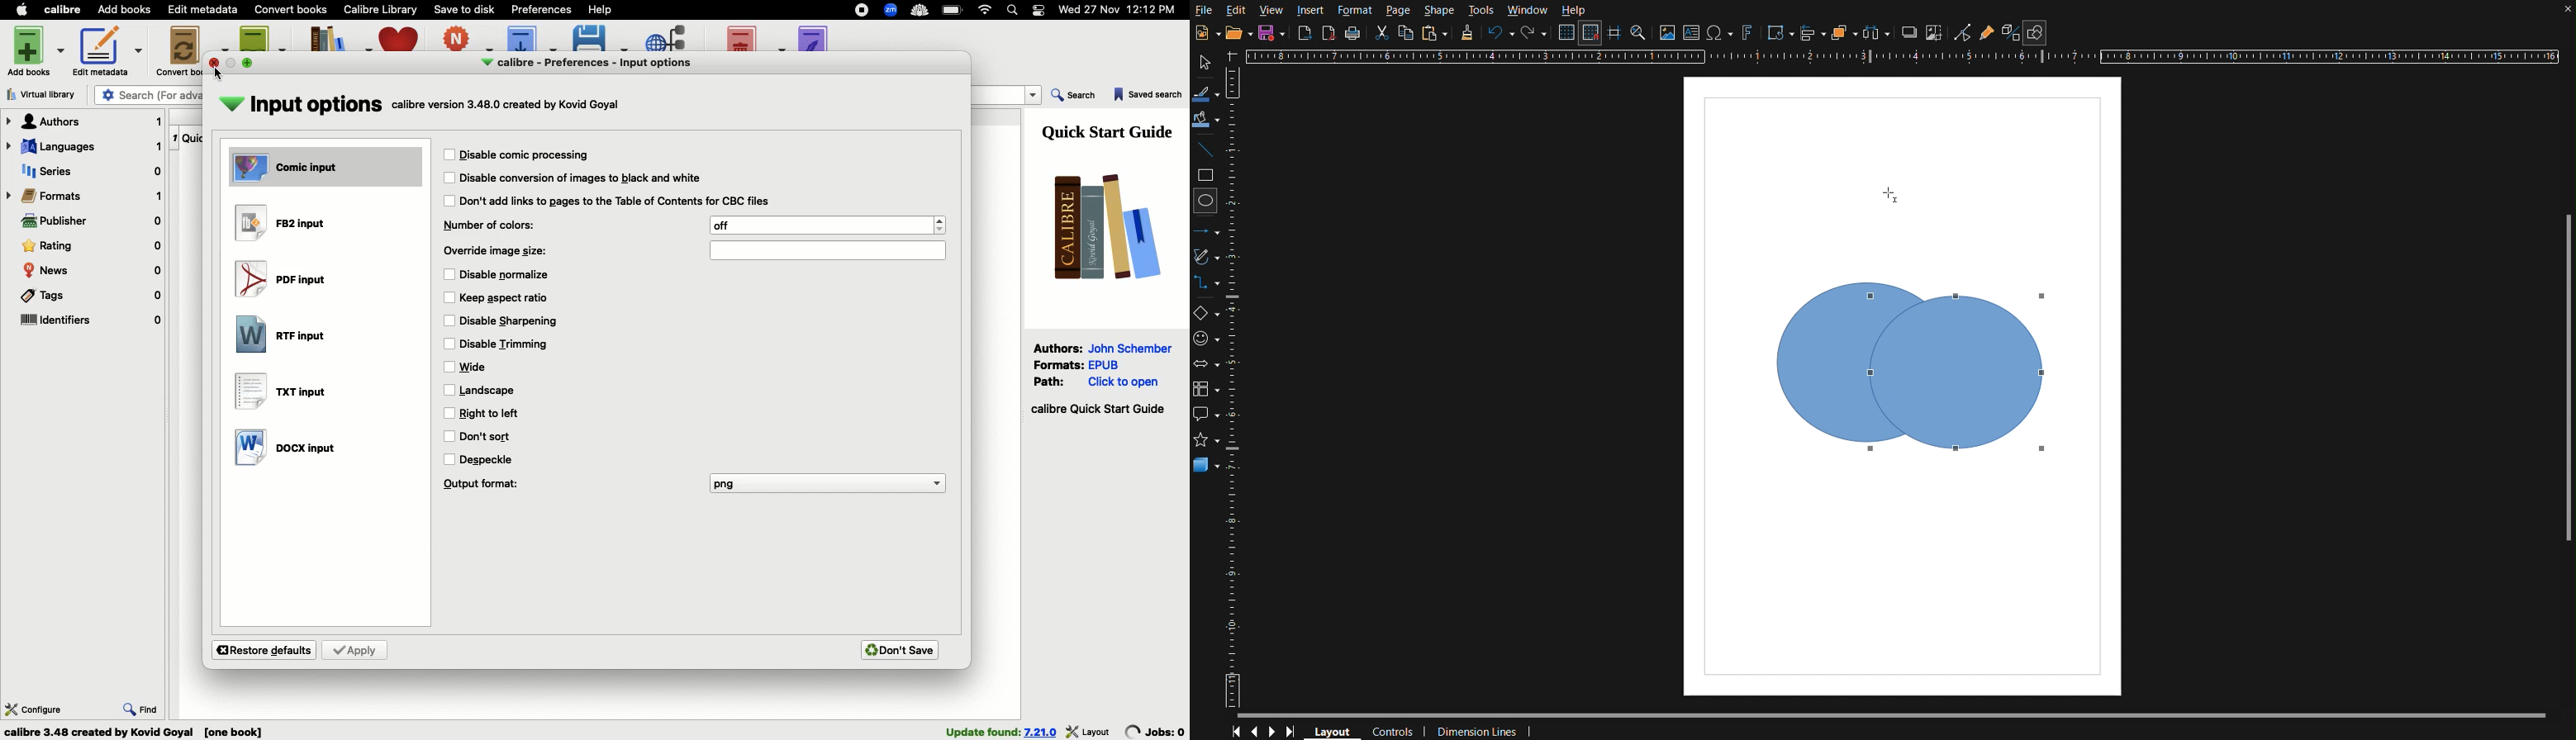 The height and width of the screenshot is (756, 2576). What do you see at coordinates (1910, 33) in the screenshot?
I see `Shadow` at bounding box center [1910, 33].